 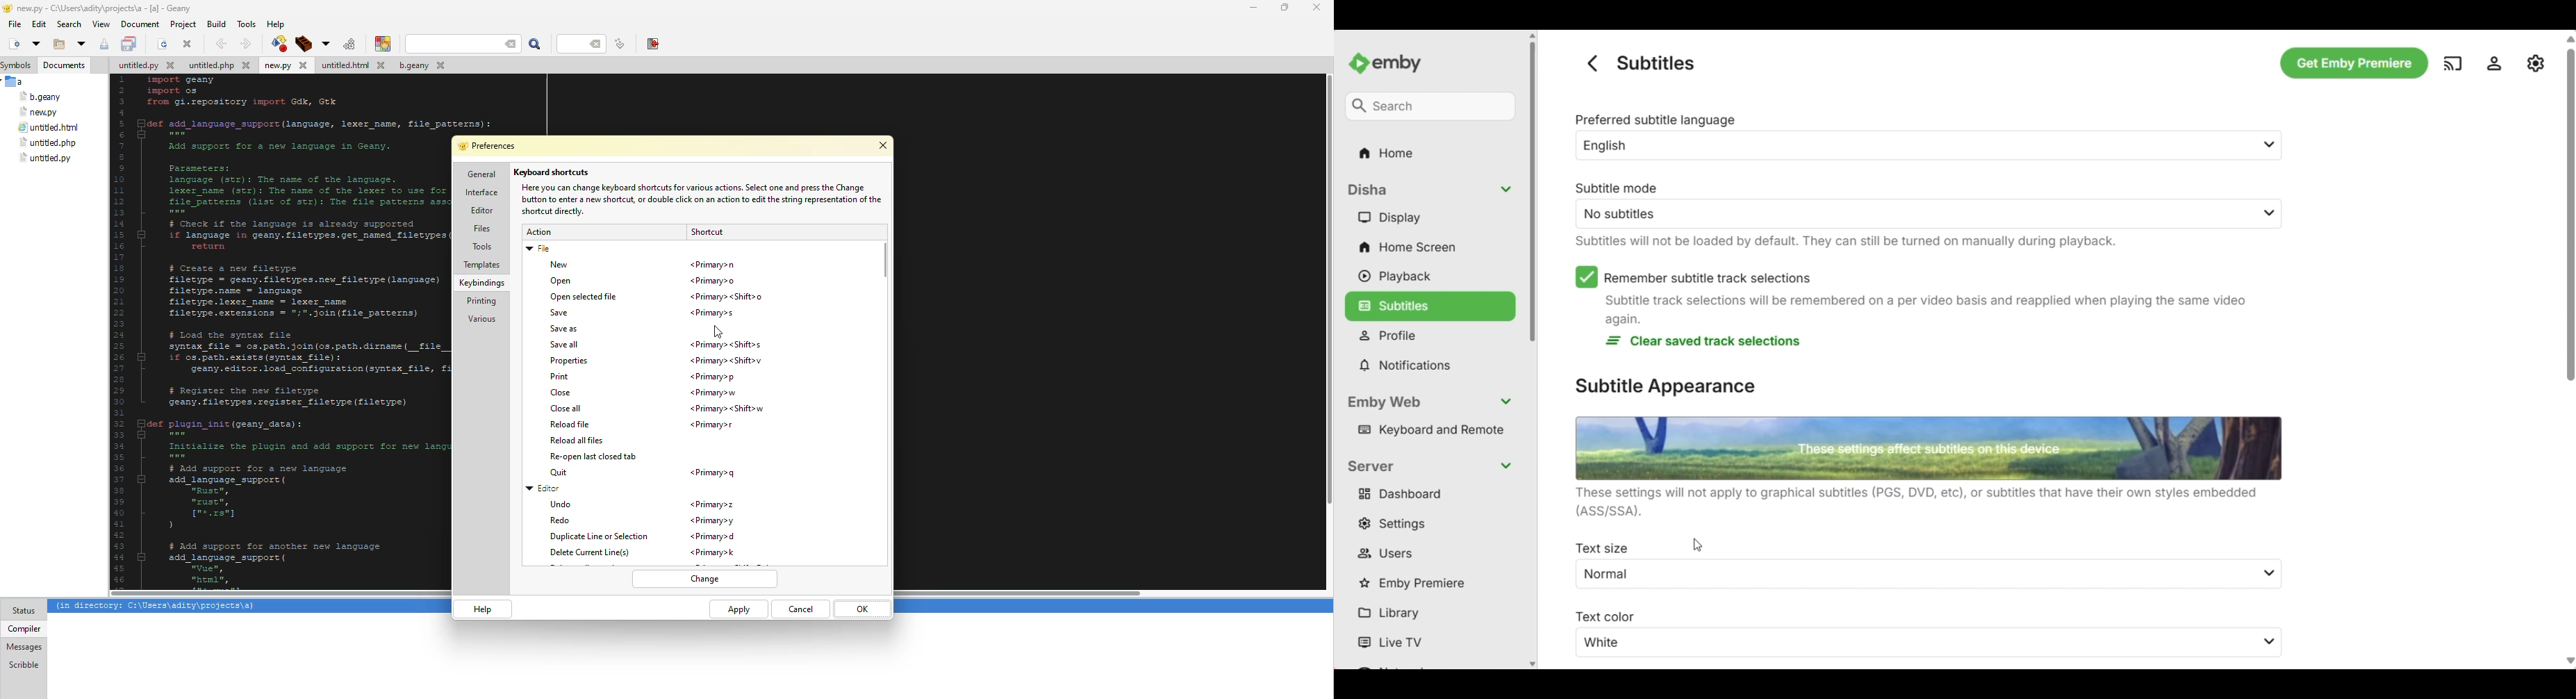 I want to click on file, so click(x=40, y=112).